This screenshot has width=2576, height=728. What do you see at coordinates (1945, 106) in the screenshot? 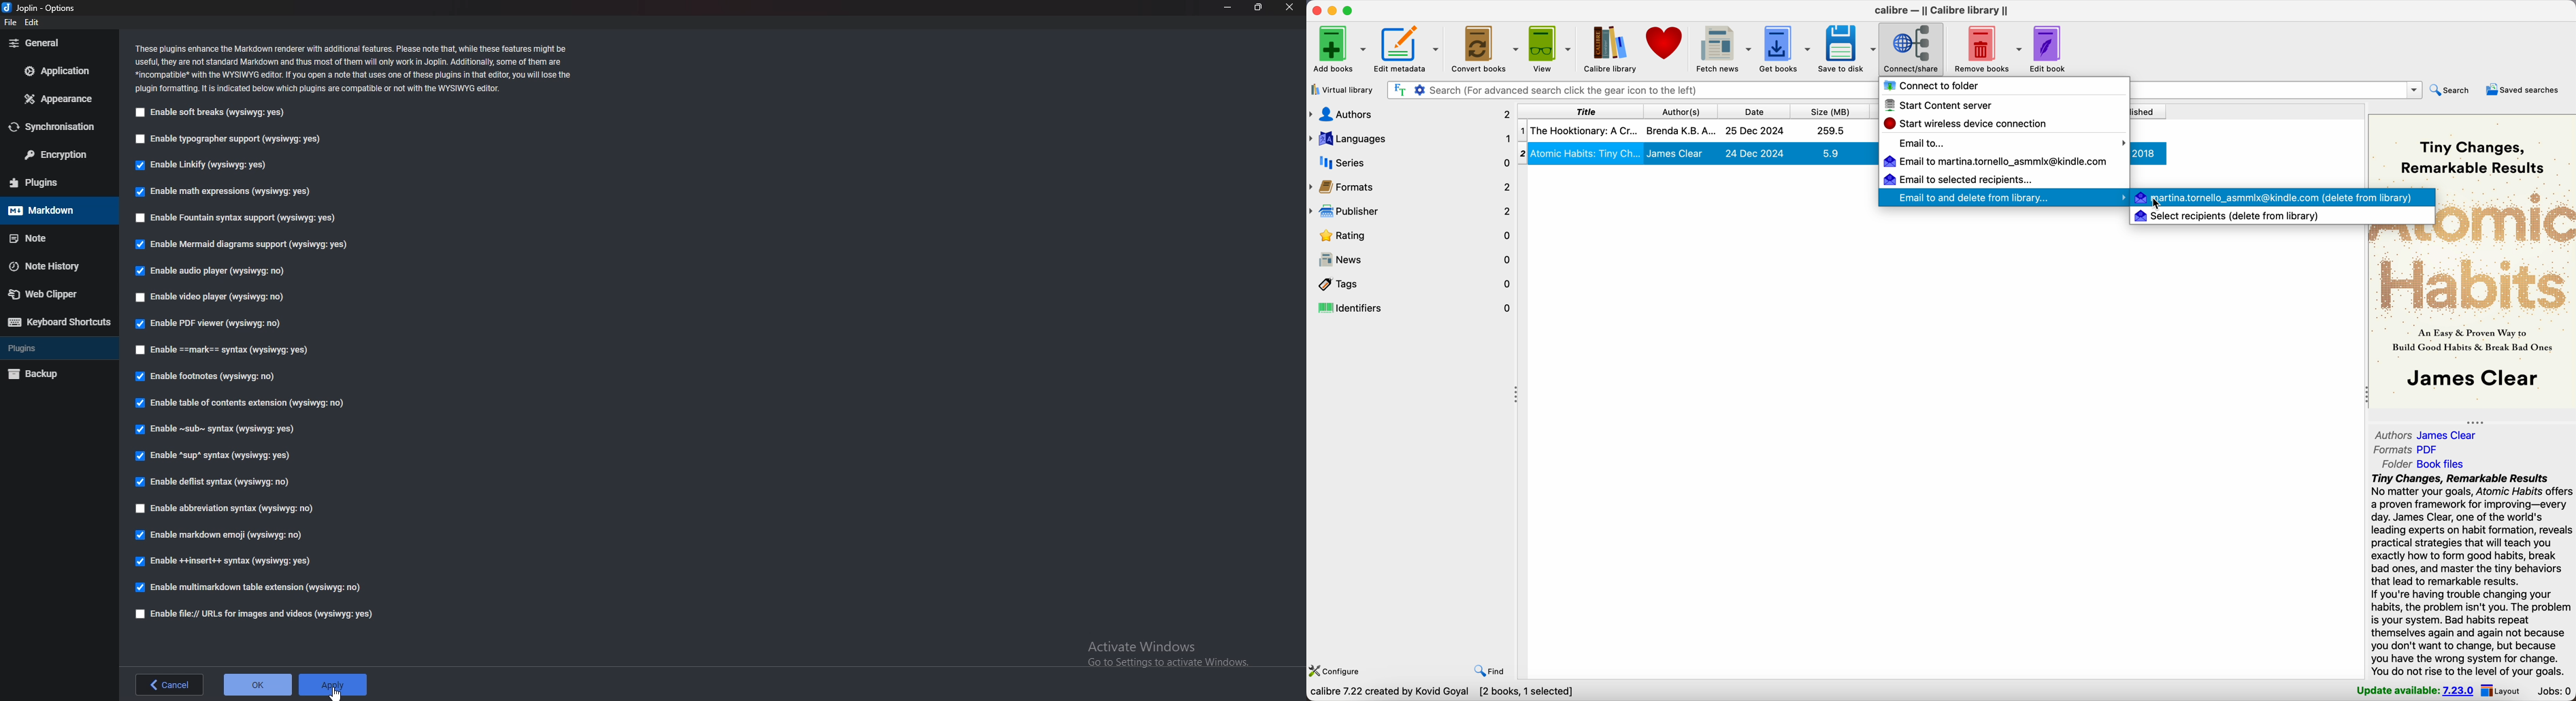
I see `start content server` at bounding box center [1945, 106].